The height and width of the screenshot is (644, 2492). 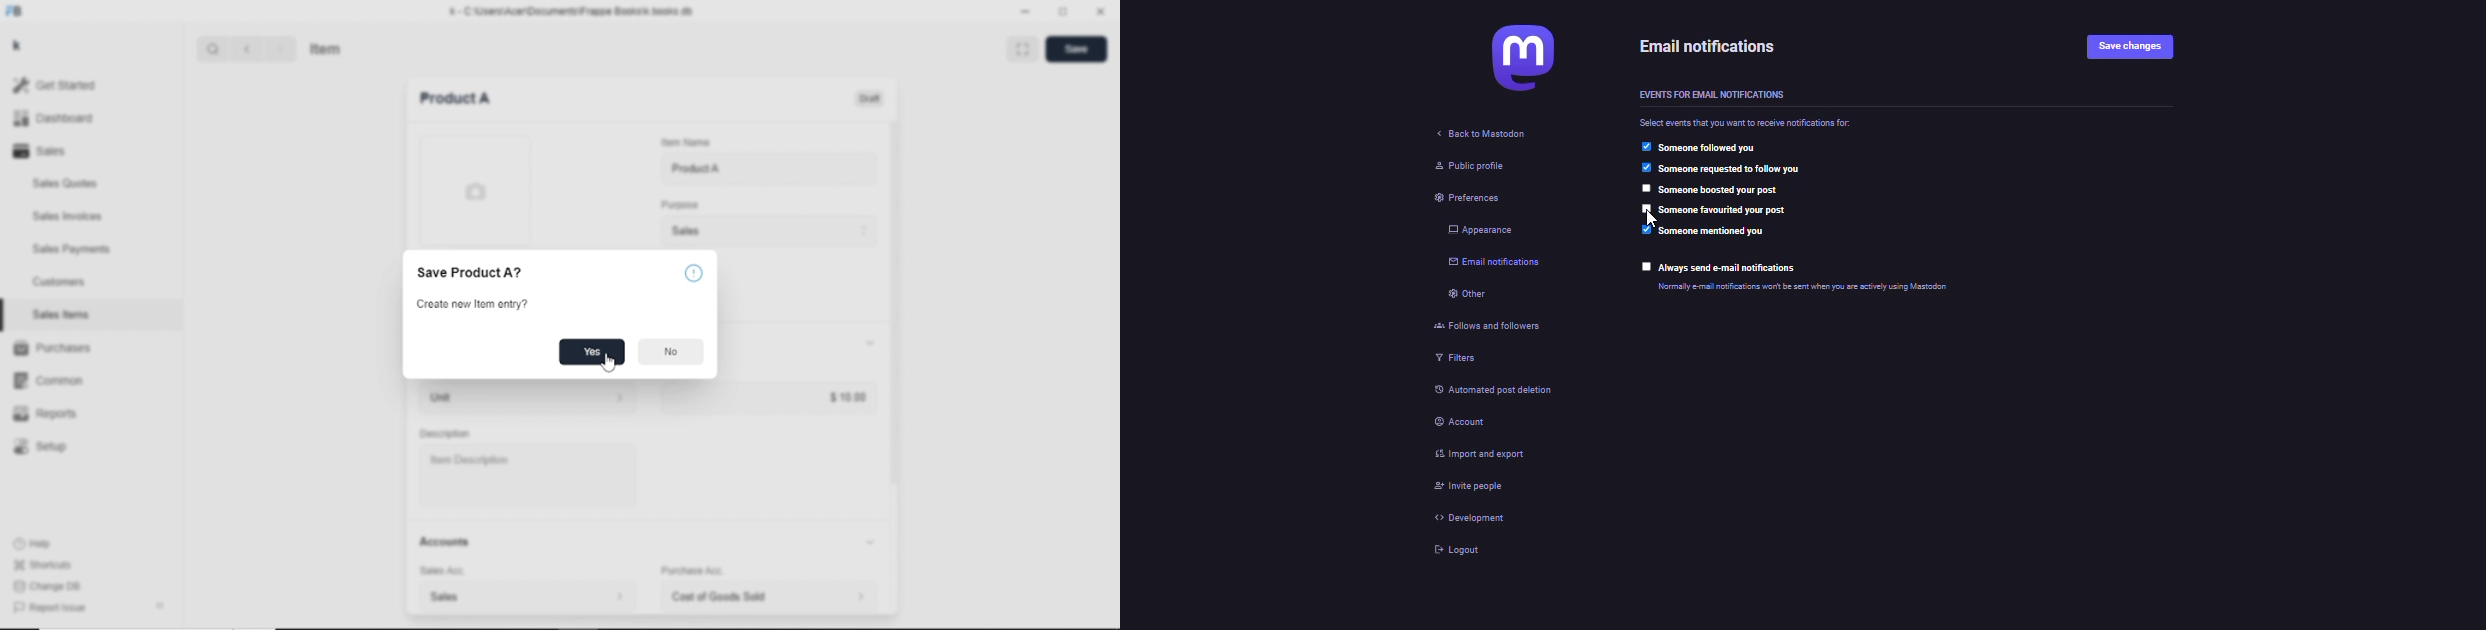 I want to click on Save Product A?, so click(x=469, y=273).